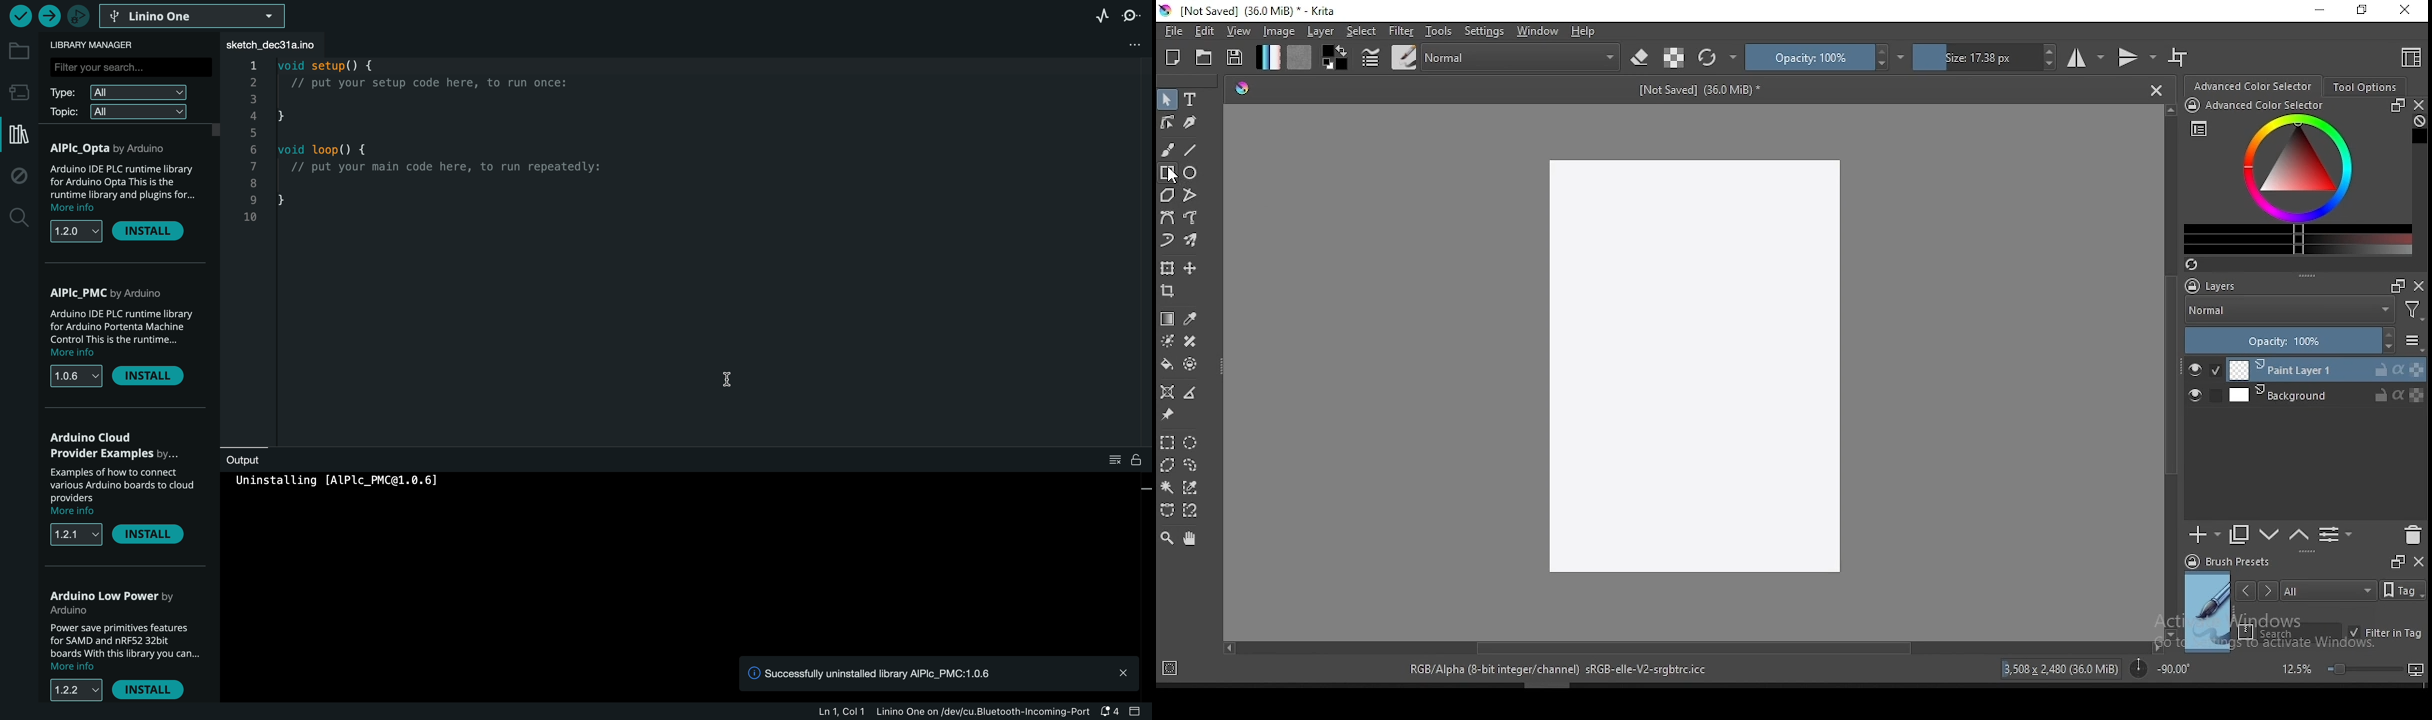  I want to click on Frames, so click(2392, 285).